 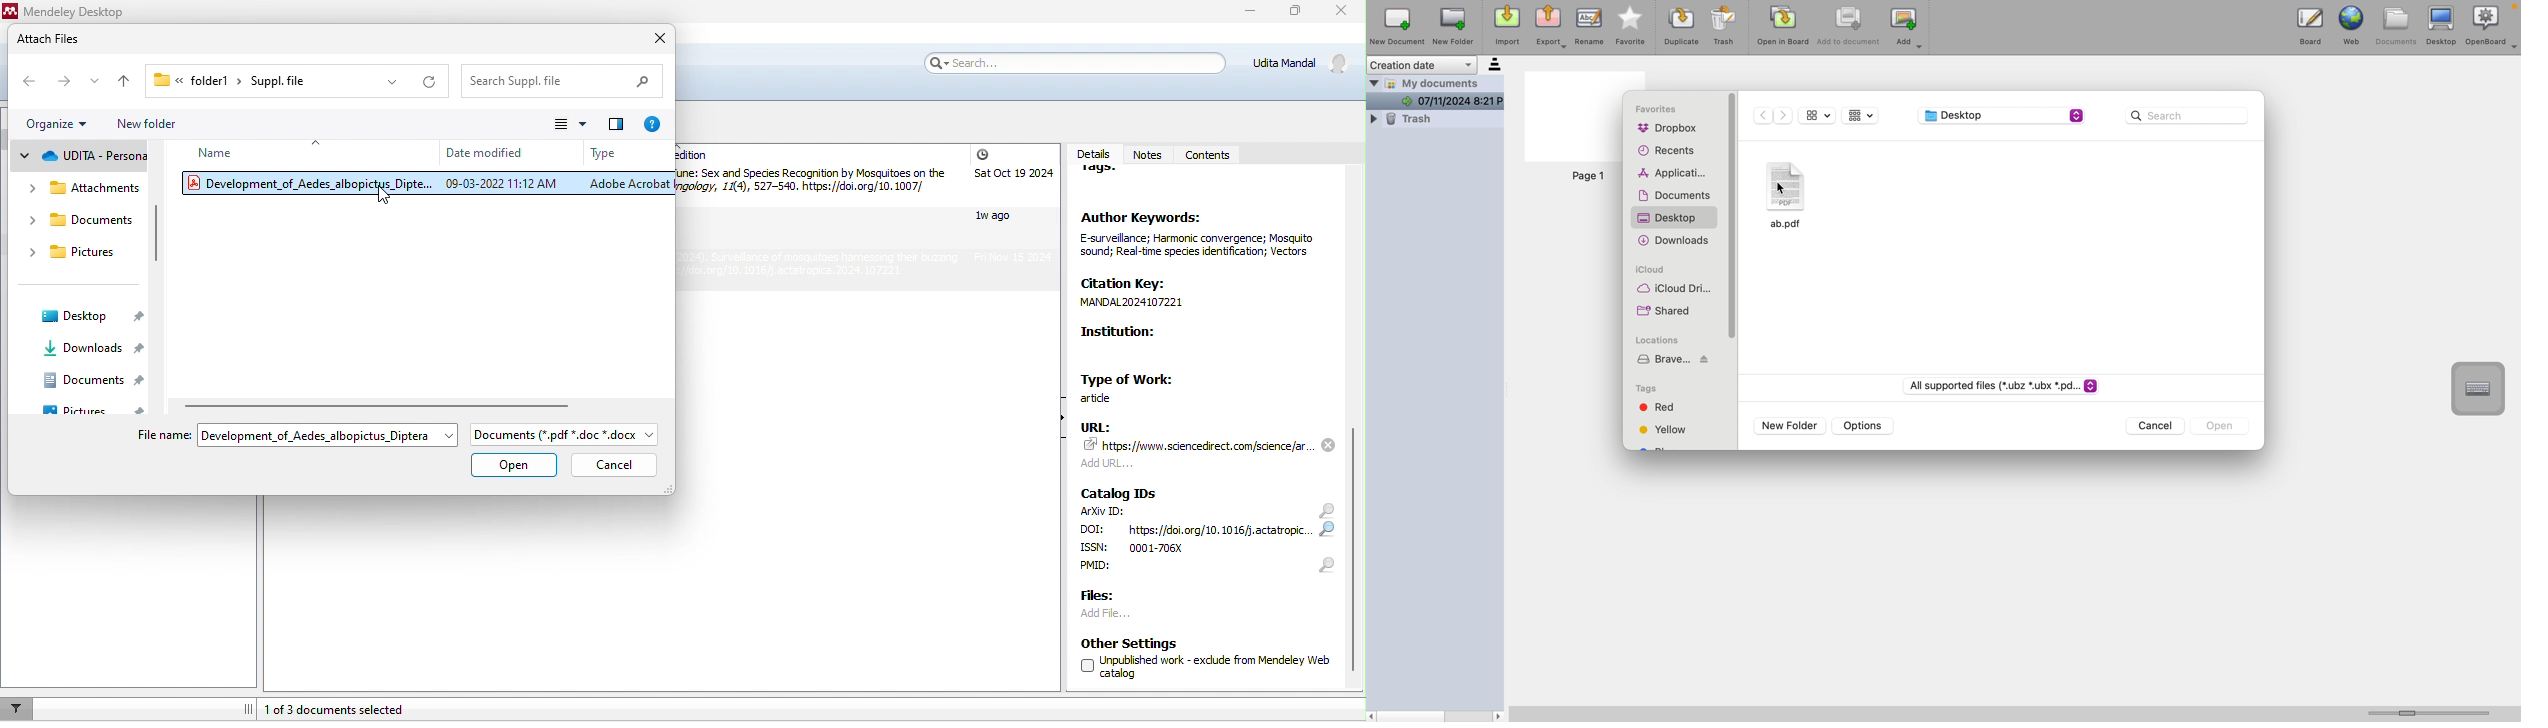 I want to click on date modified, so click(x=487, y=154).